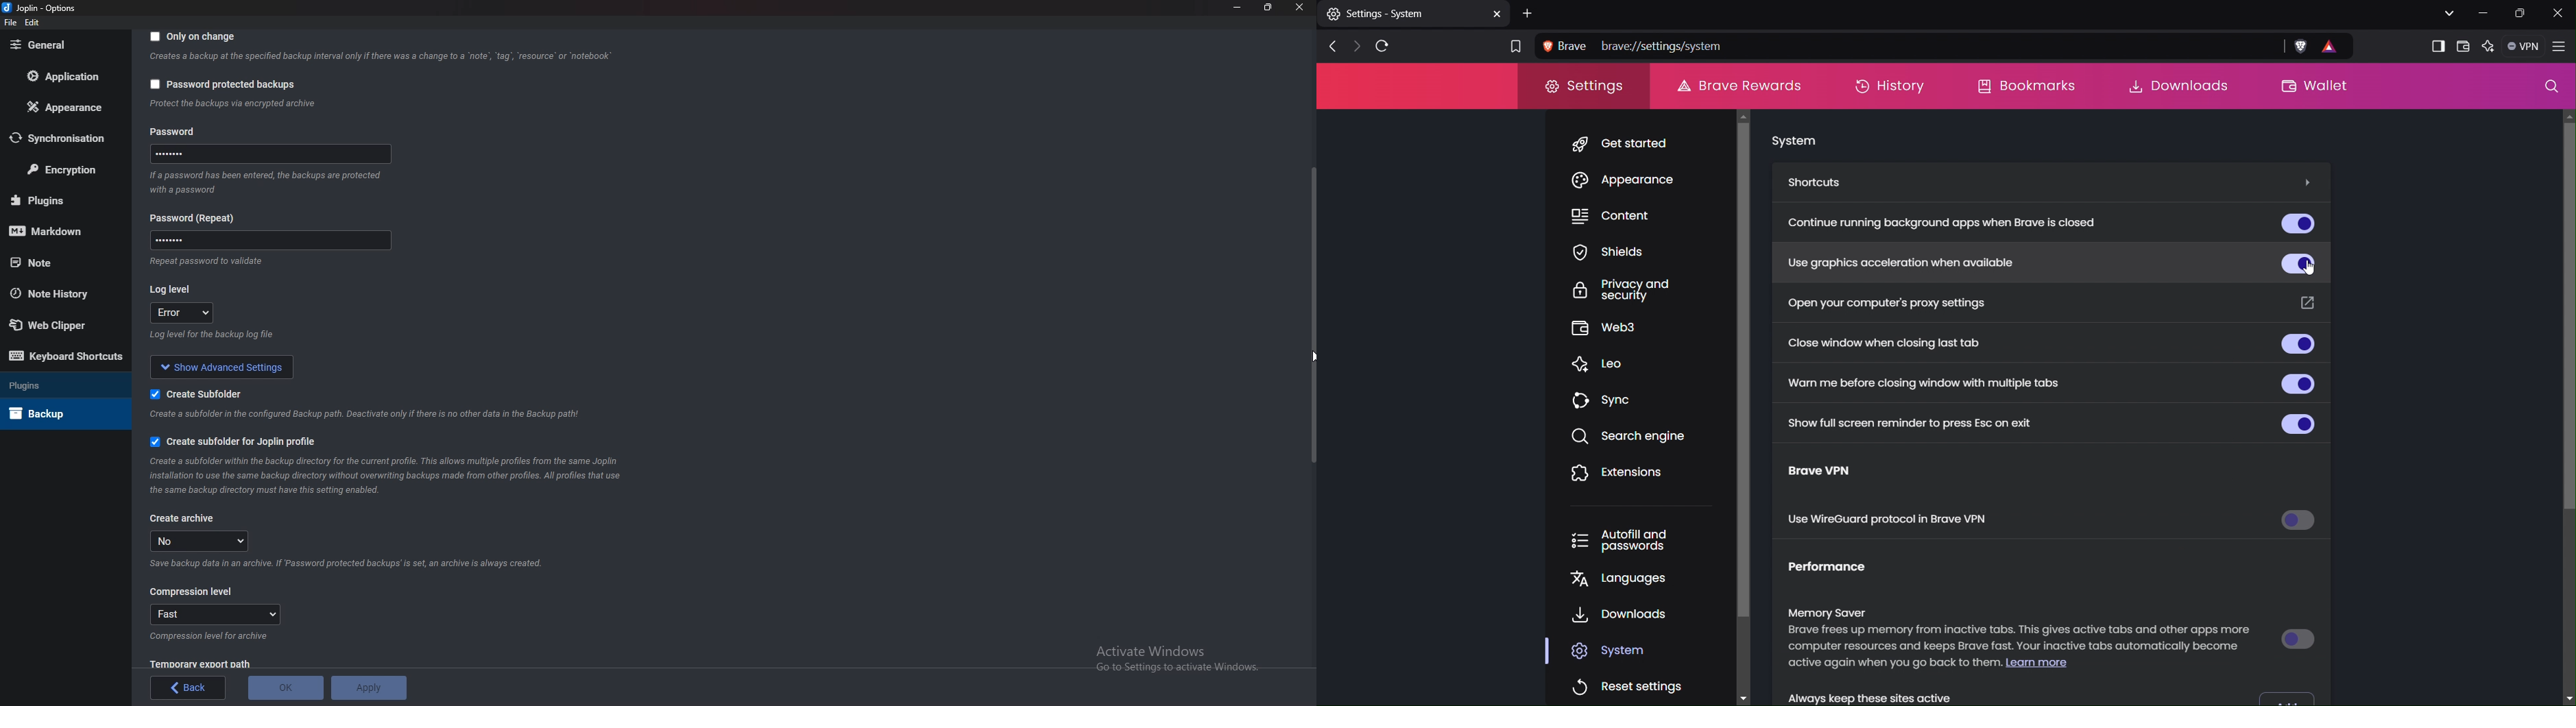 The height and width of the screenshot is (728, 2576). Describe the element at coordinates (1312, 315) in the screenshot. I see `Scroll bar` at that location.